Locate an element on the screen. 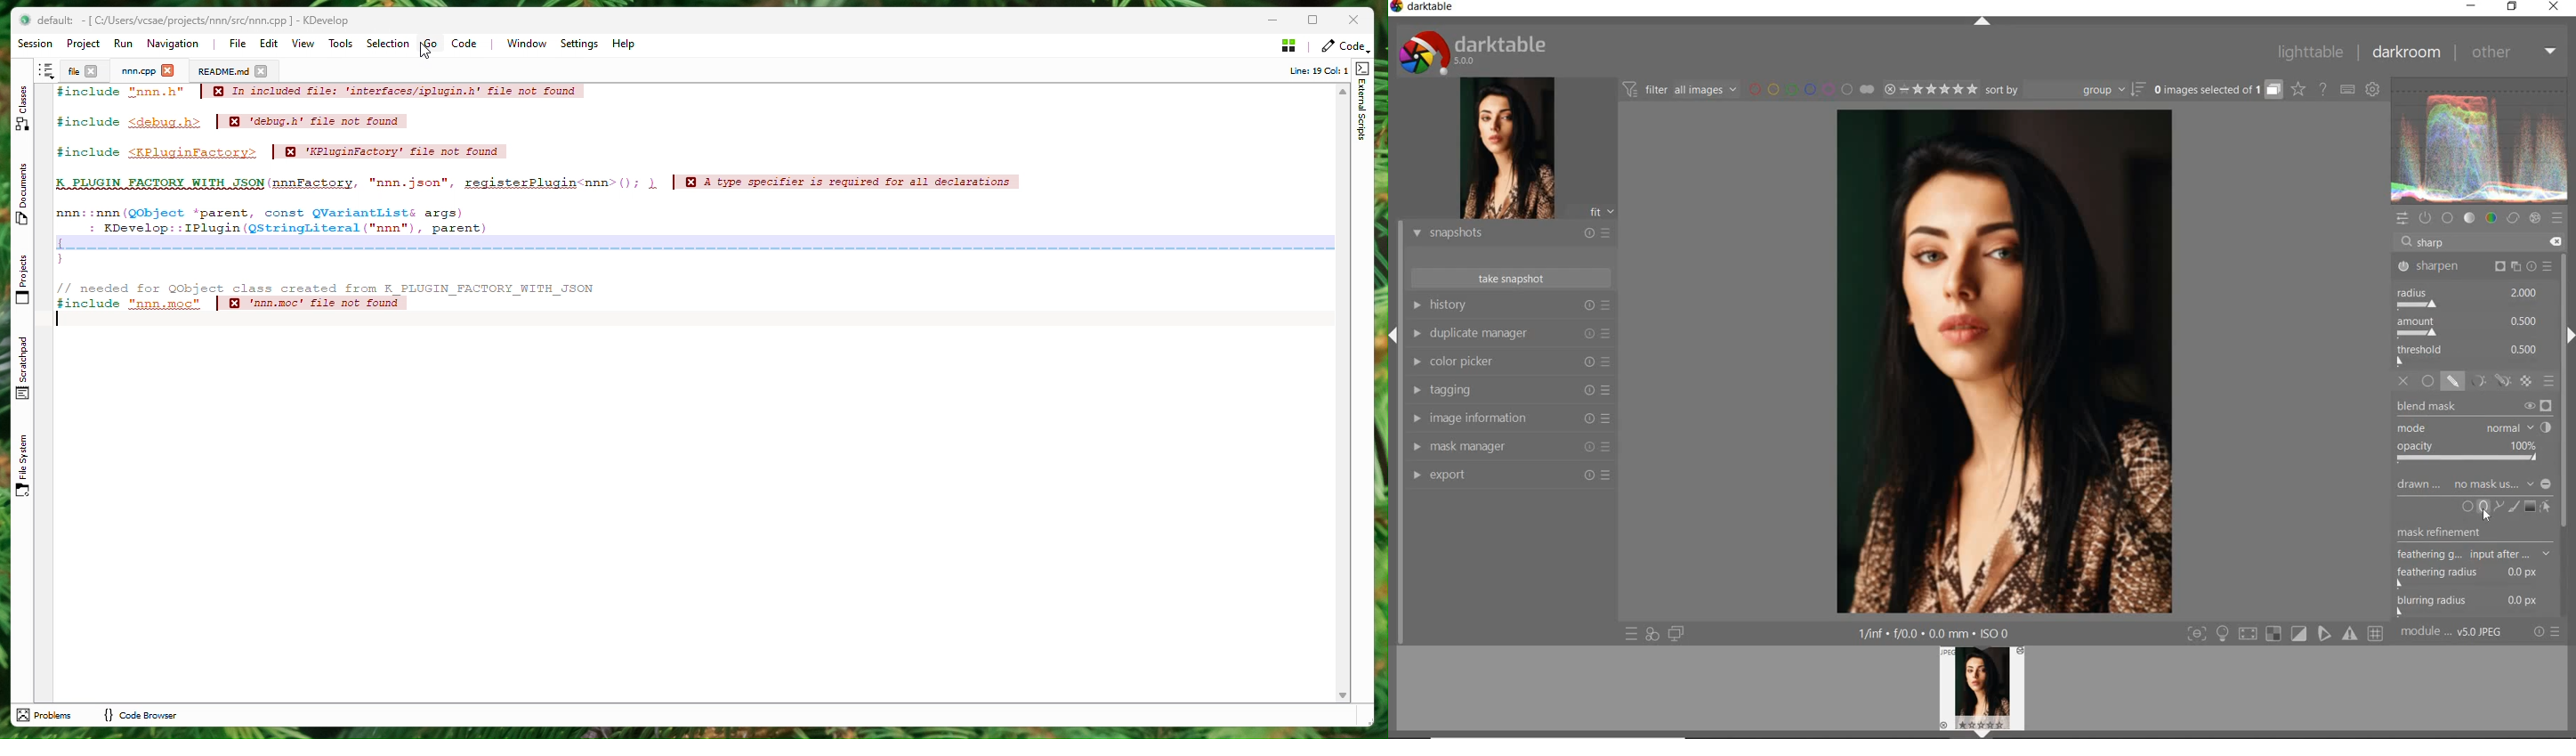  show global preferences is located at coordinates (2372, 86).